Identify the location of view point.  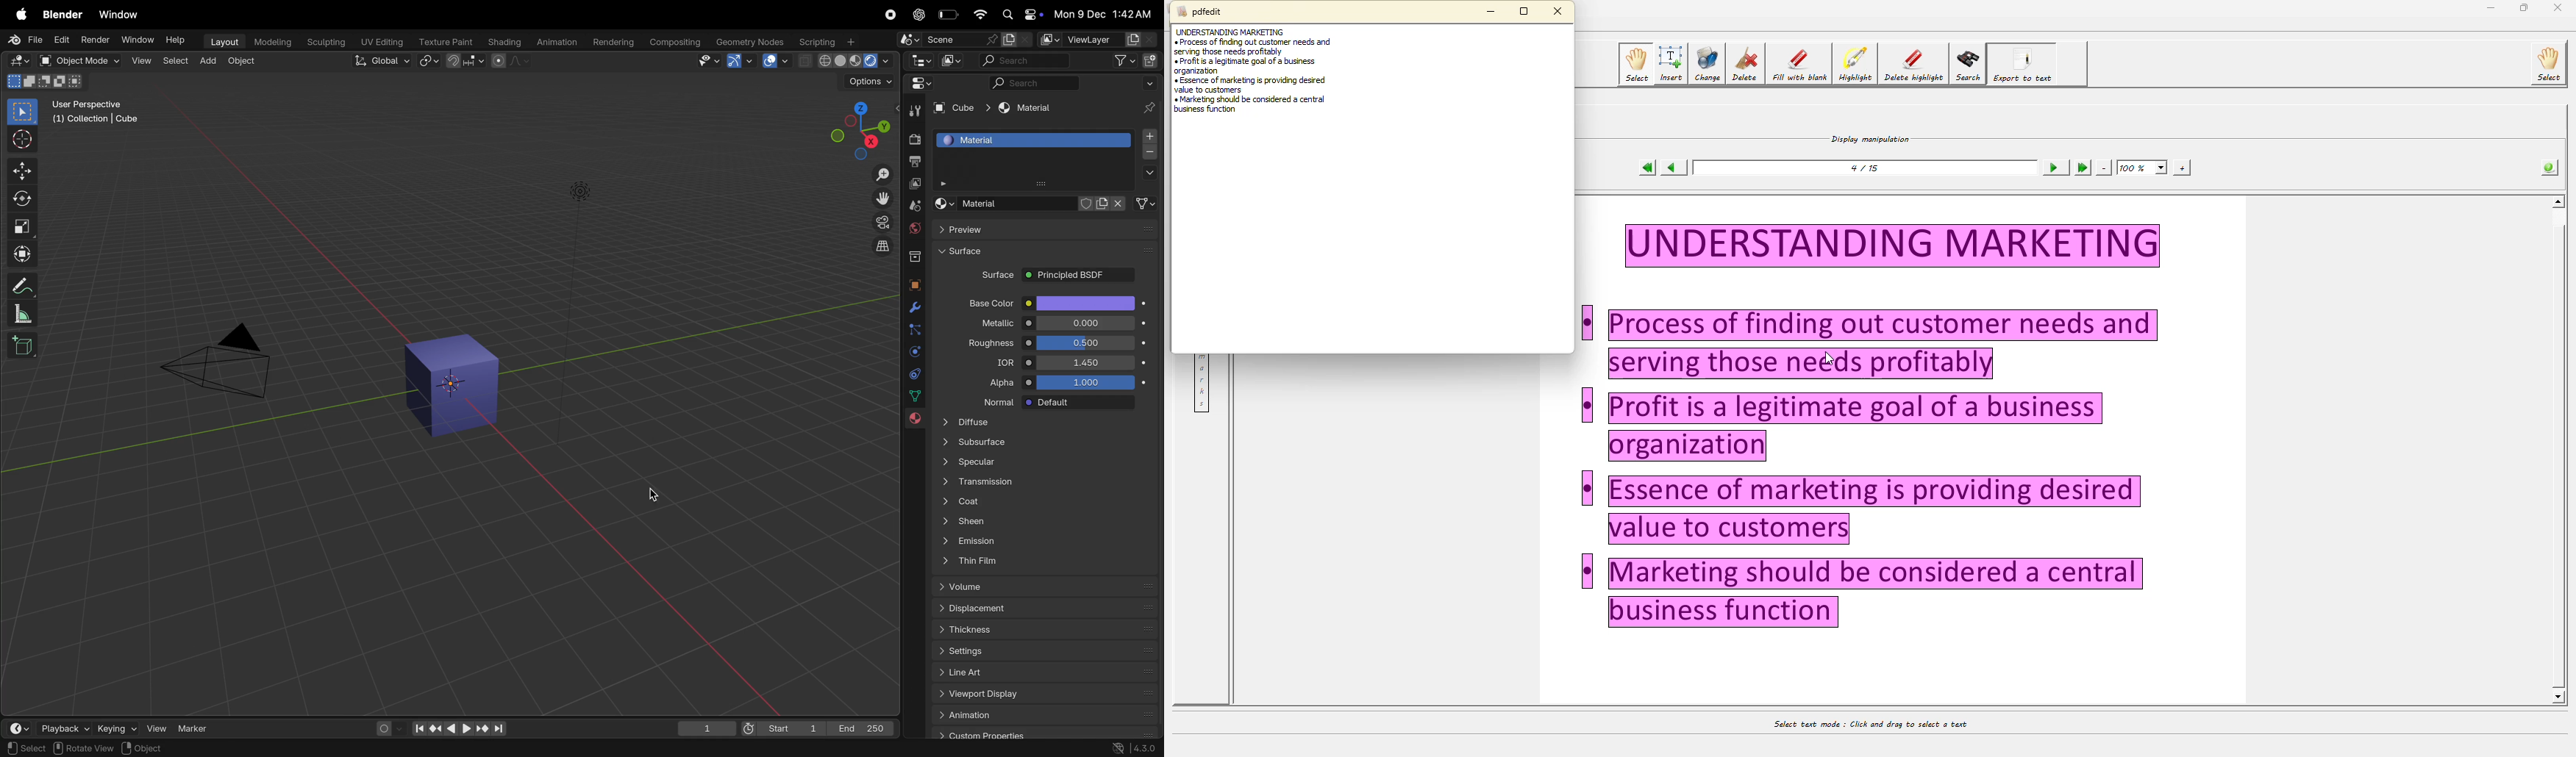
(854, 127).